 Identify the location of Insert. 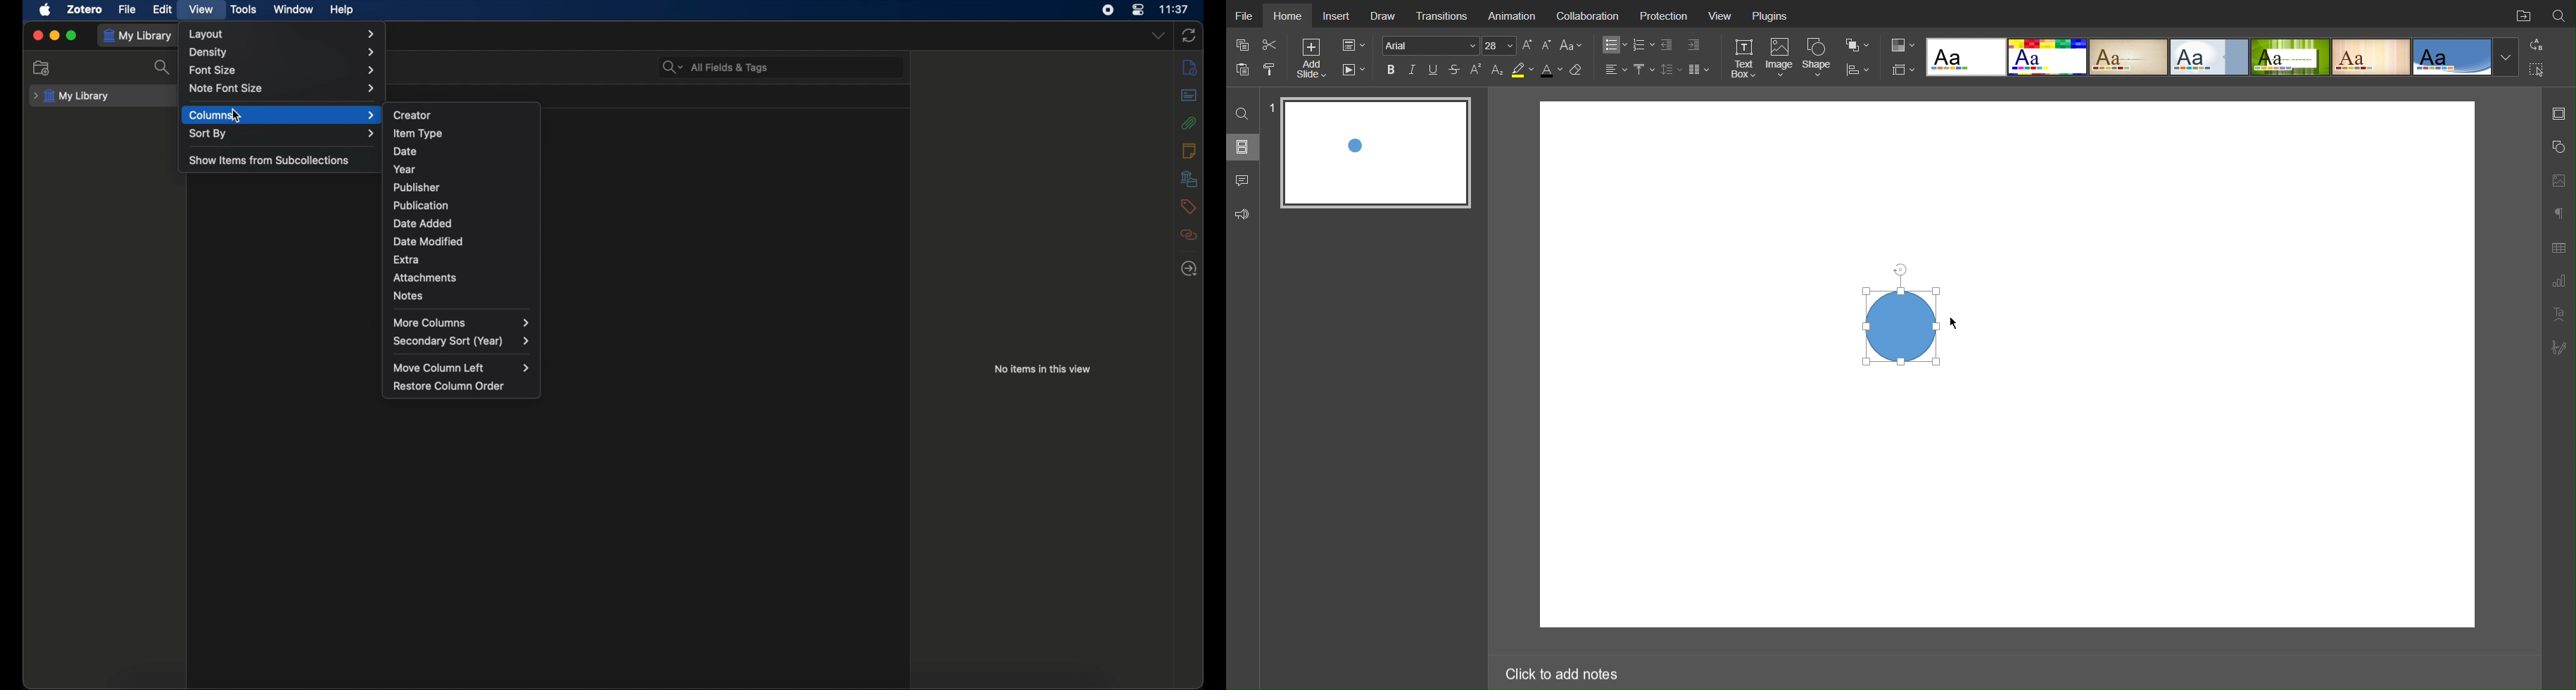
(1335, 15).